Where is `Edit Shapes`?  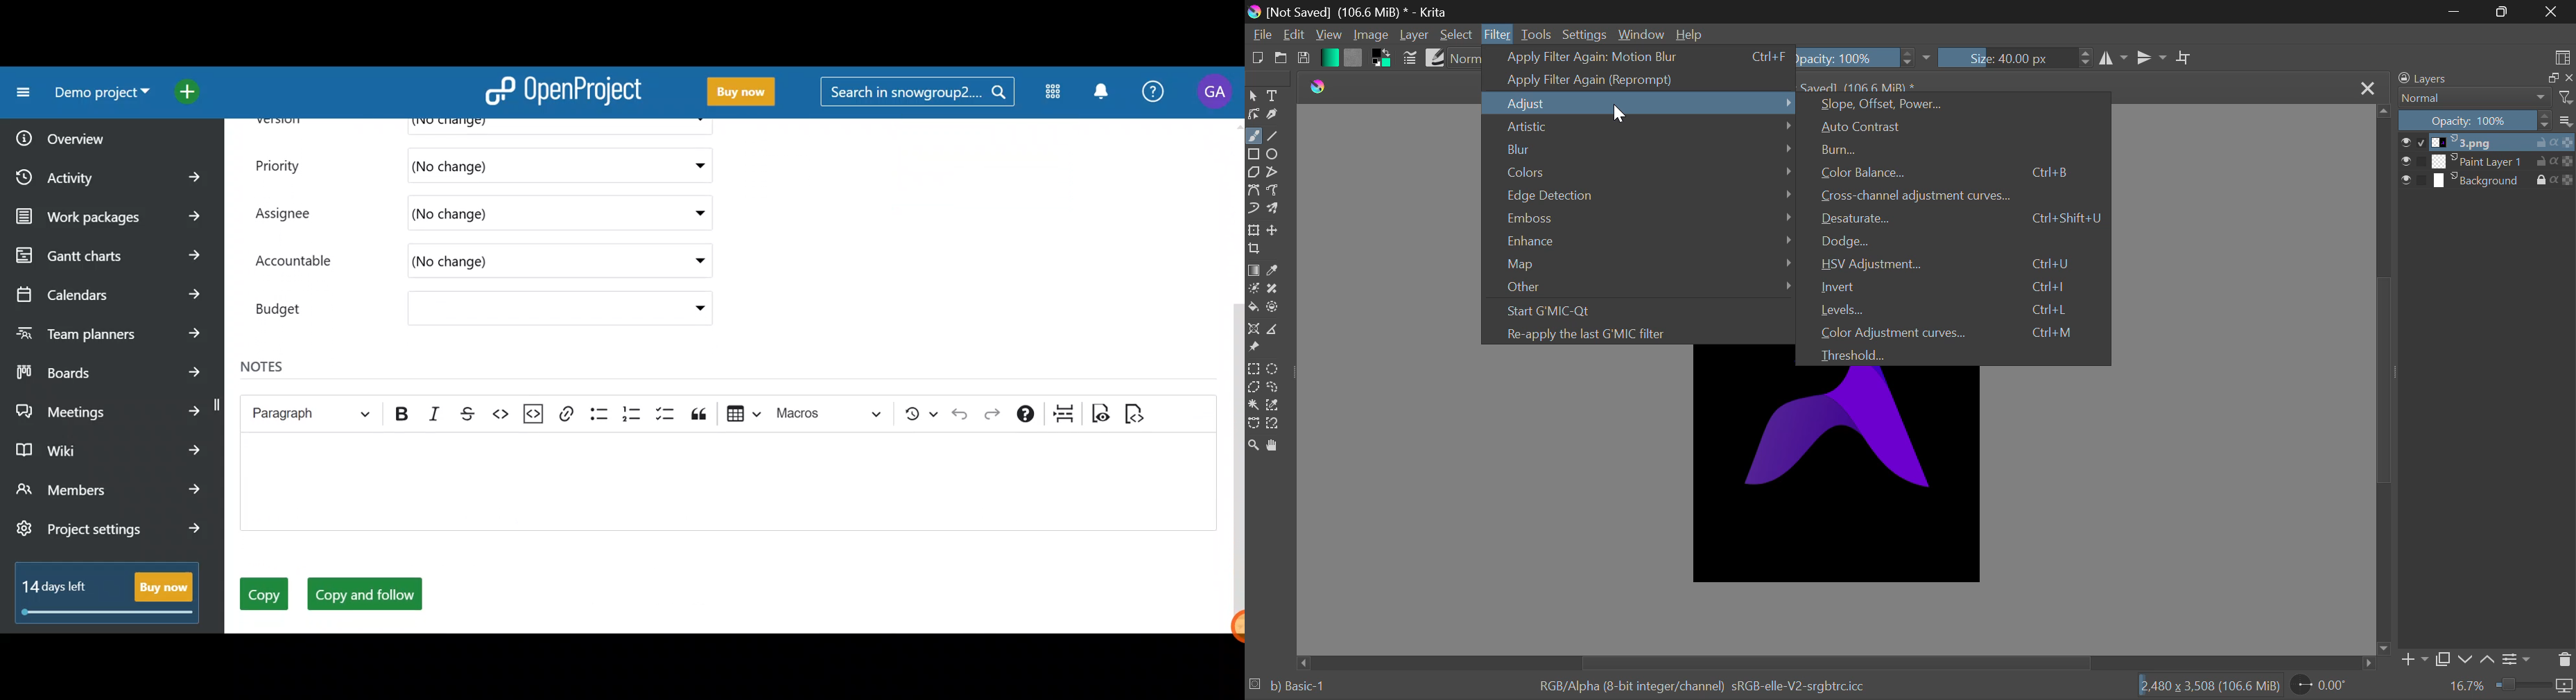 Edit Shapes is located at coordinates (1254, 114).